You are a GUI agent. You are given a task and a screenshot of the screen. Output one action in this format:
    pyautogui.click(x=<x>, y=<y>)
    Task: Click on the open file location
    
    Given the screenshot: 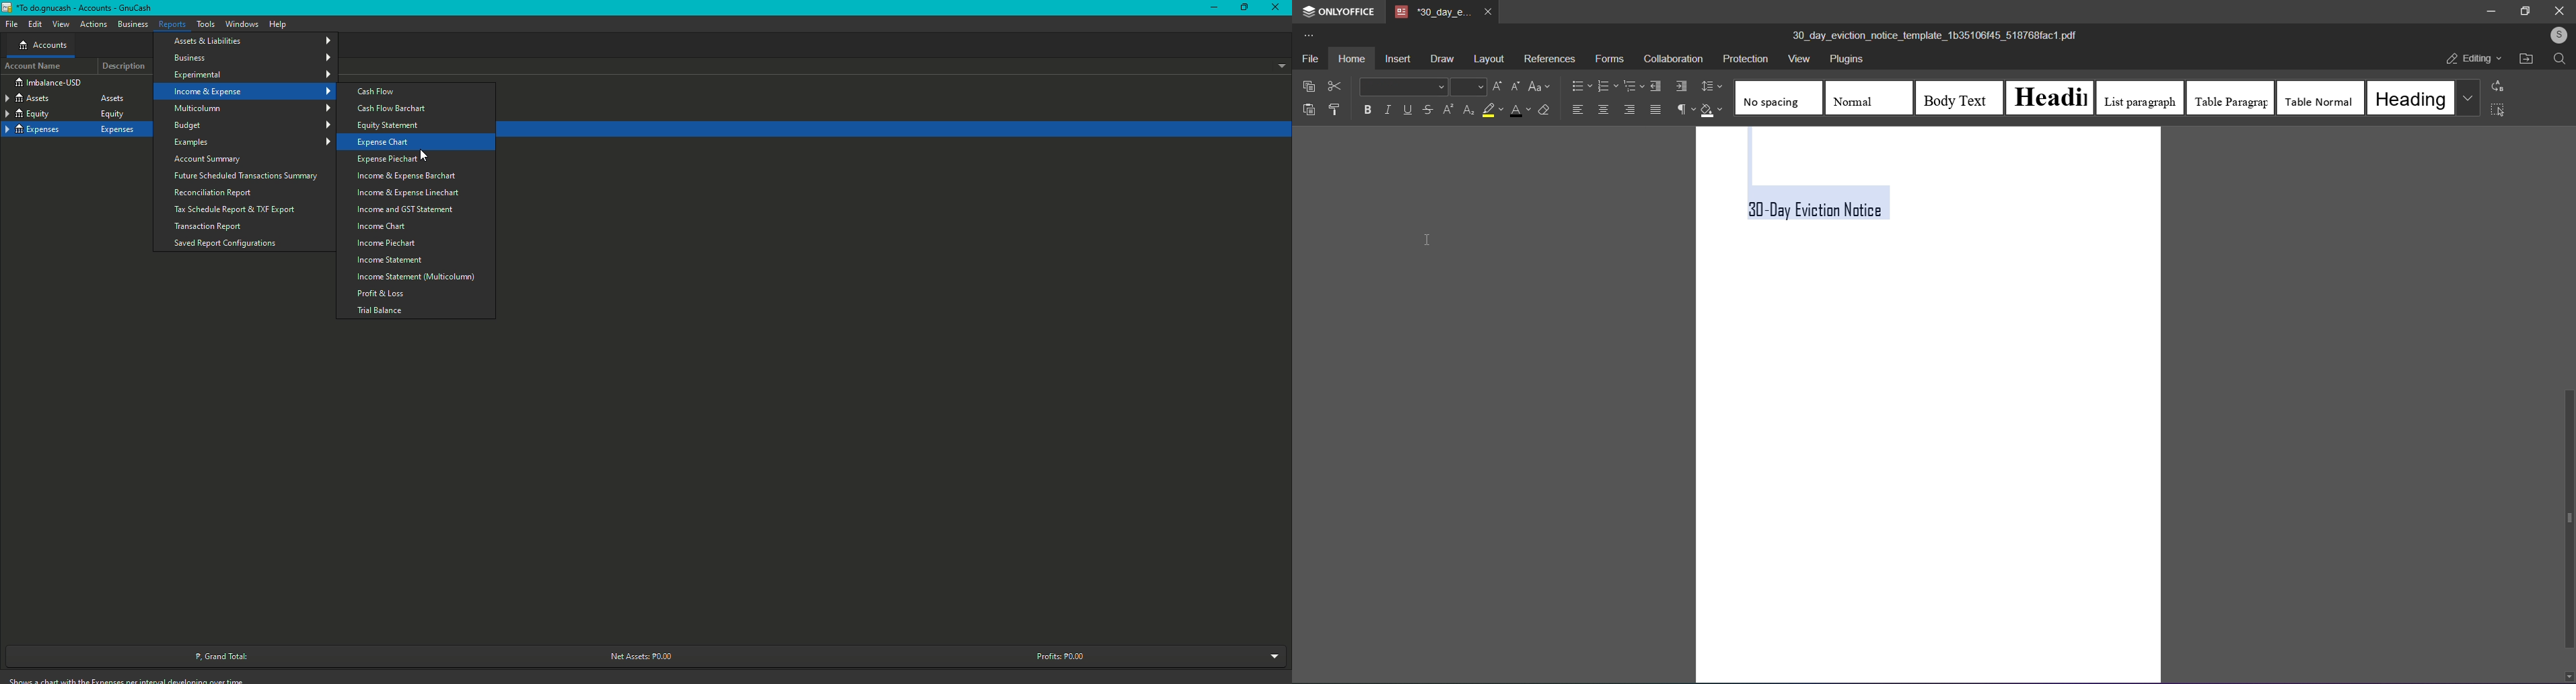 What is the action you would take?
    pyautogui.click(x=2526, y=58)
    